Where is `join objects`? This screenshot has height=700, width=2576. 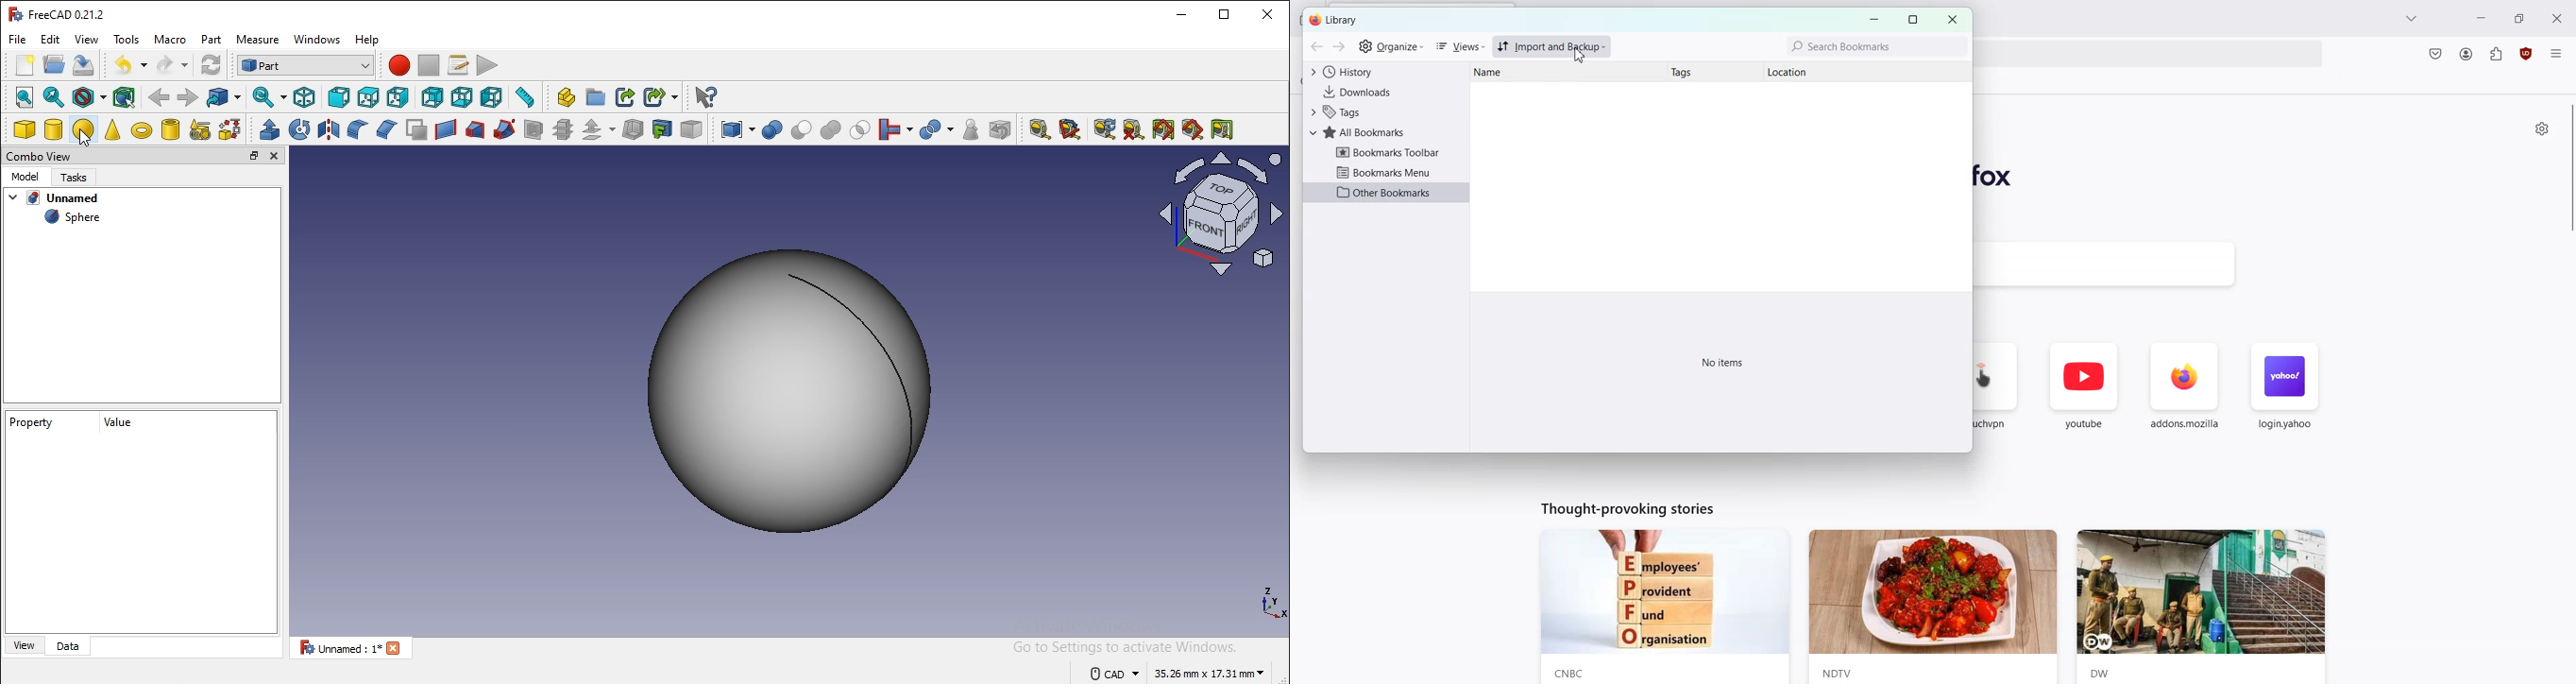 join objects is located at coordinates (891, 130).